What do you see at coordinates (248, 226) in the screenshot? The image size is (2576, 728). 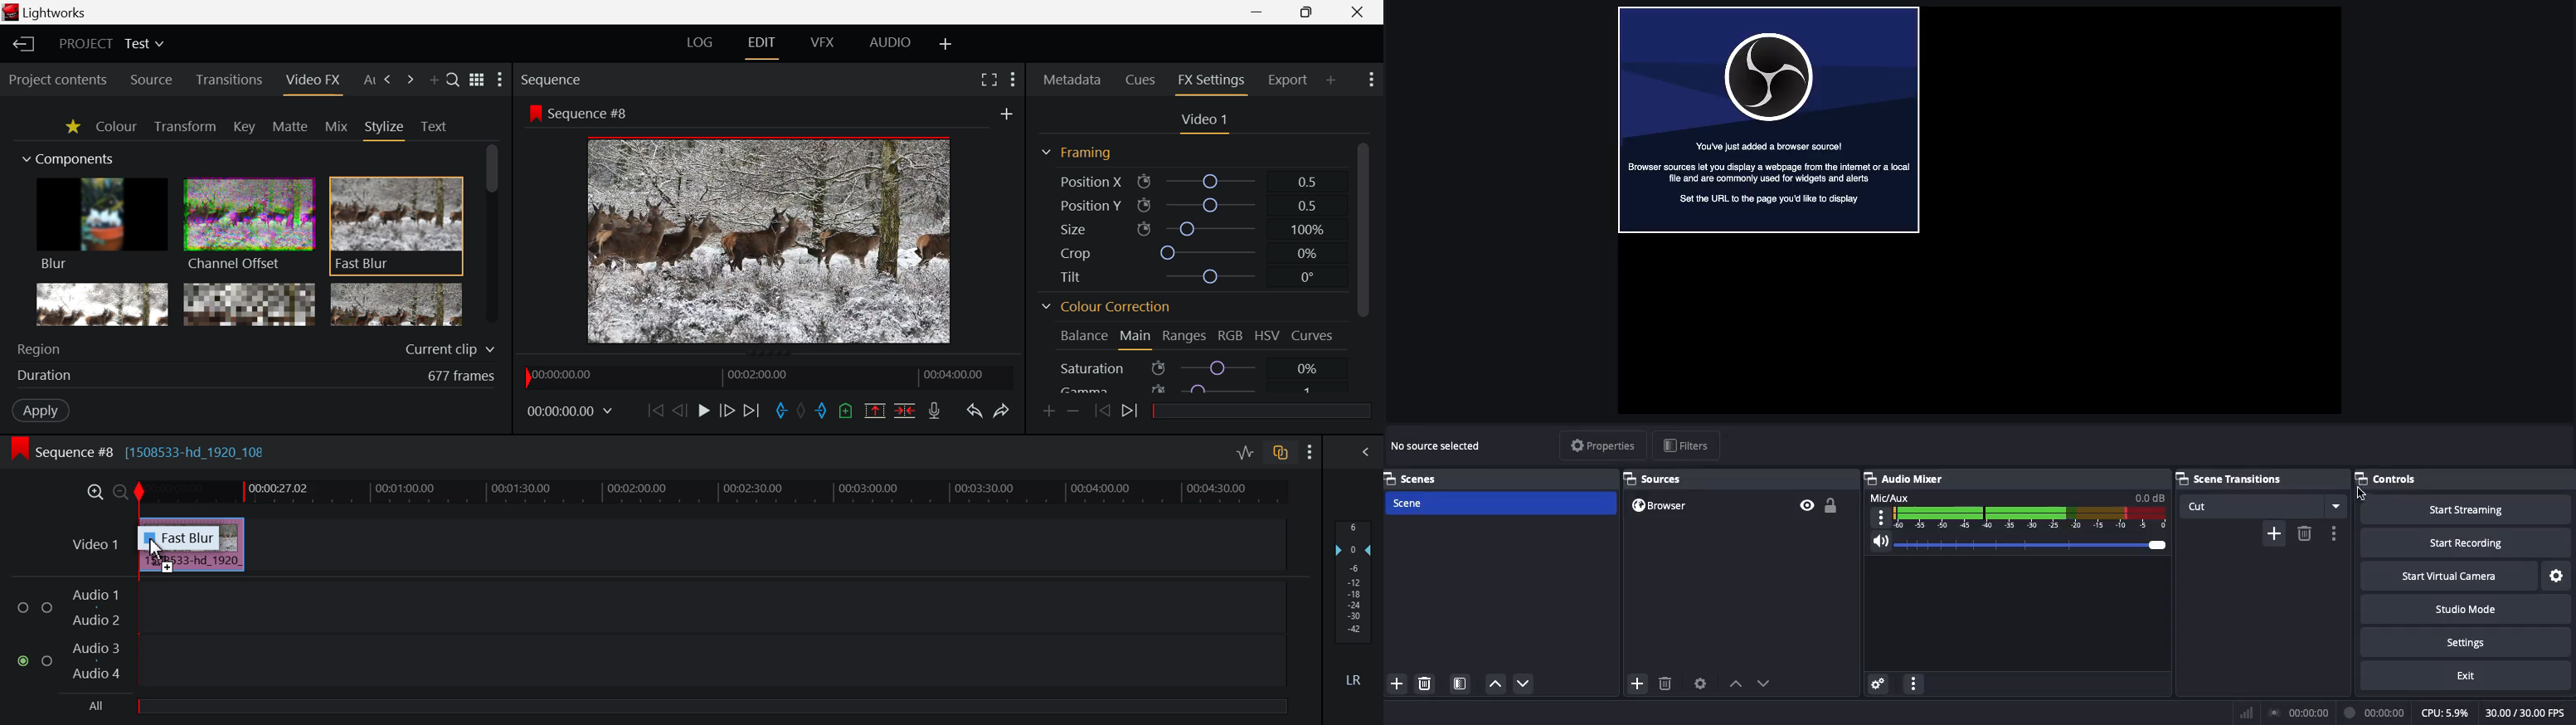 I see `Channel Offset` at bounding box center [248, 226].